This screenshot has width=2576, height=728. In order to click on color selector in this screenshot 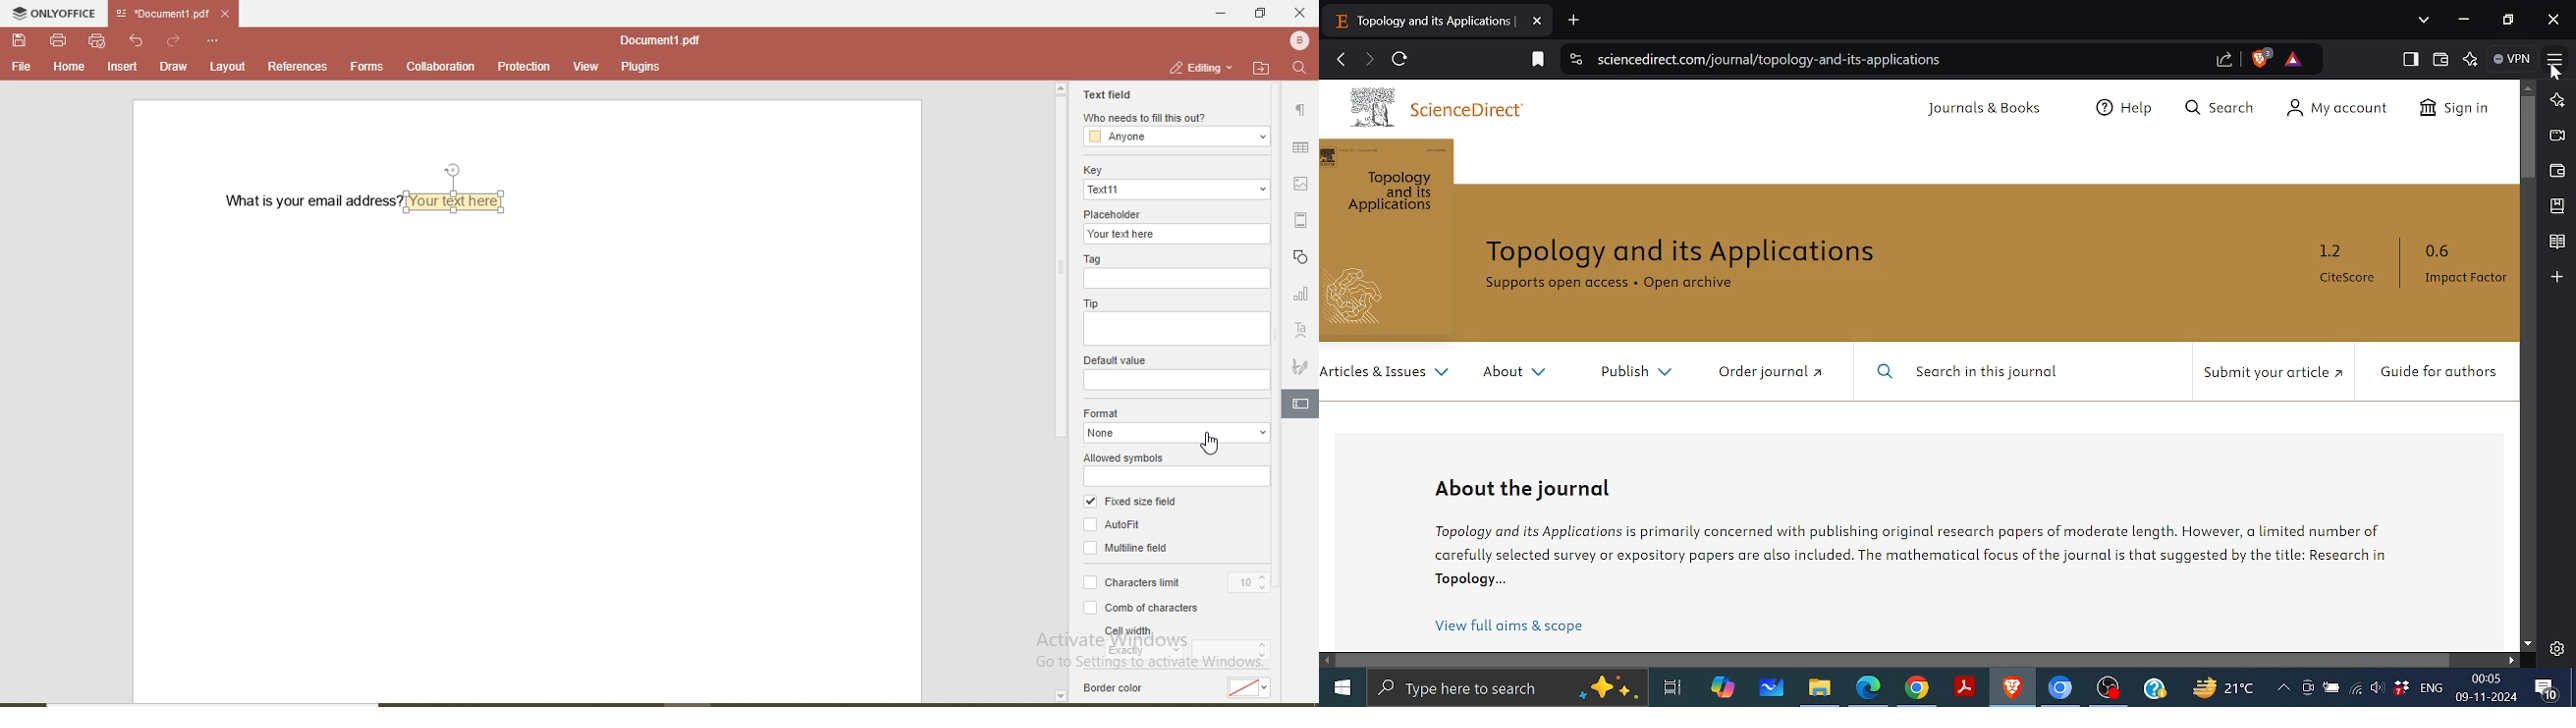, I will do `click(1255, 687)`.